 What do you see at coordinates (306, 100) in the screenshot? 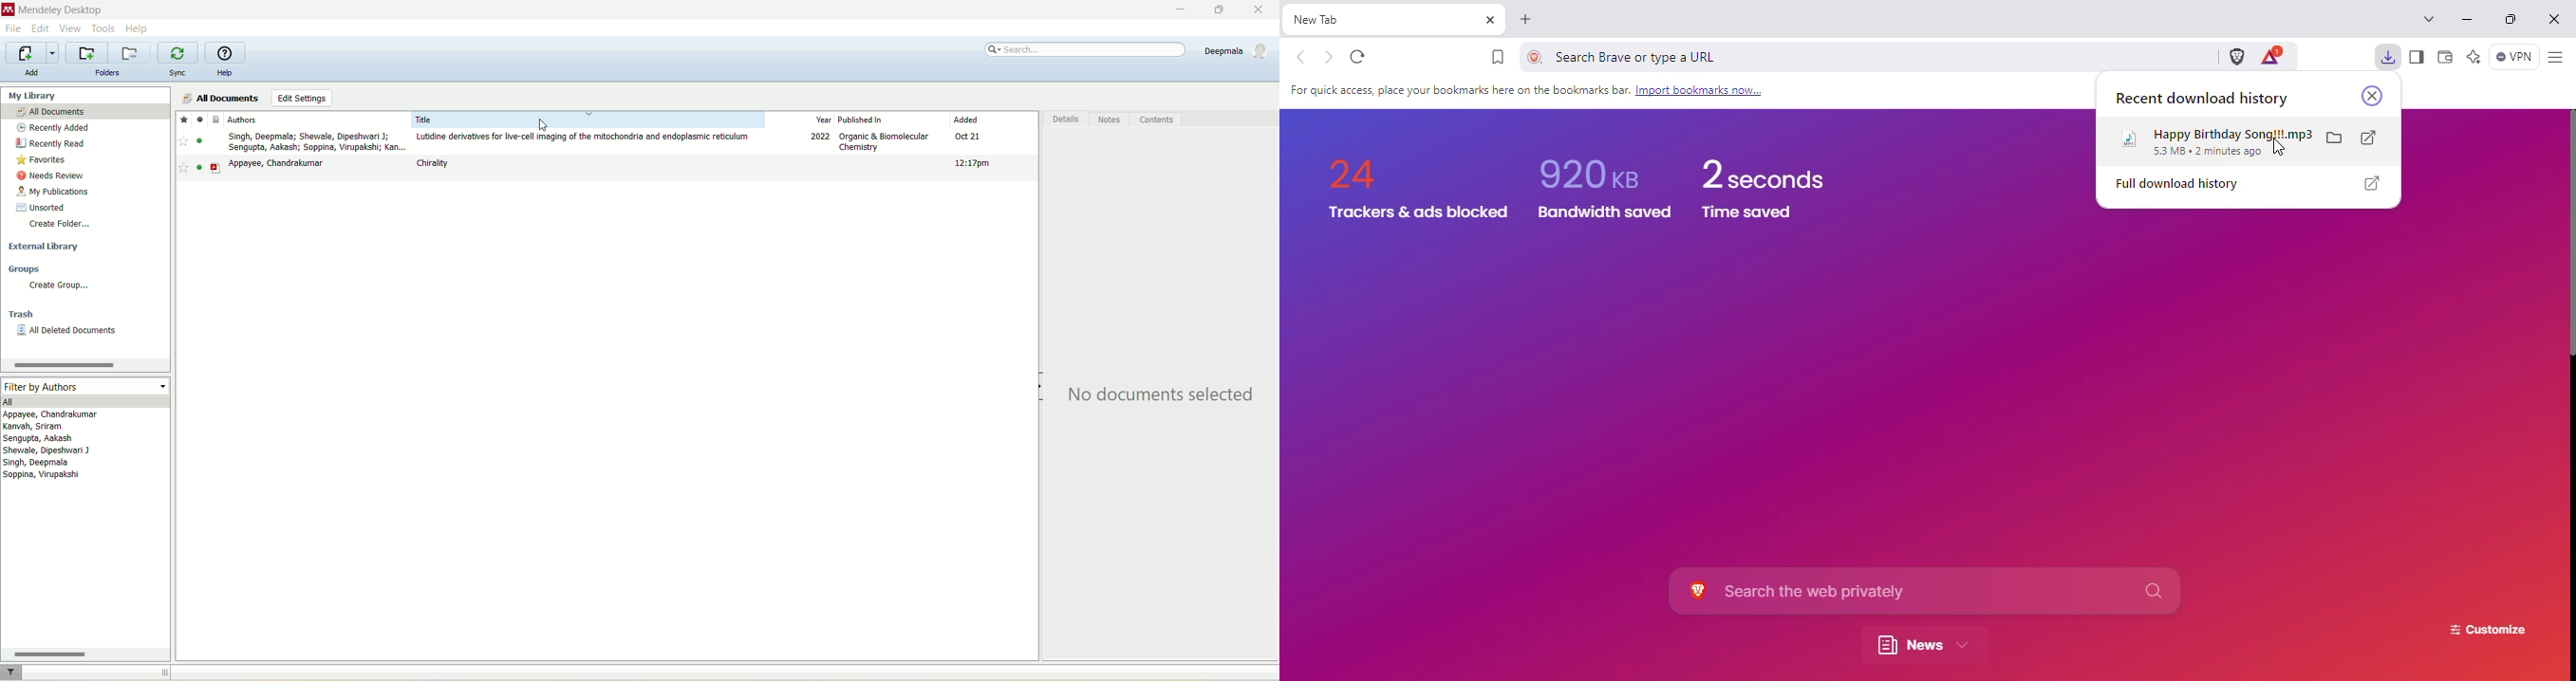
I see `edit settings` at bounding box center [306, 100].